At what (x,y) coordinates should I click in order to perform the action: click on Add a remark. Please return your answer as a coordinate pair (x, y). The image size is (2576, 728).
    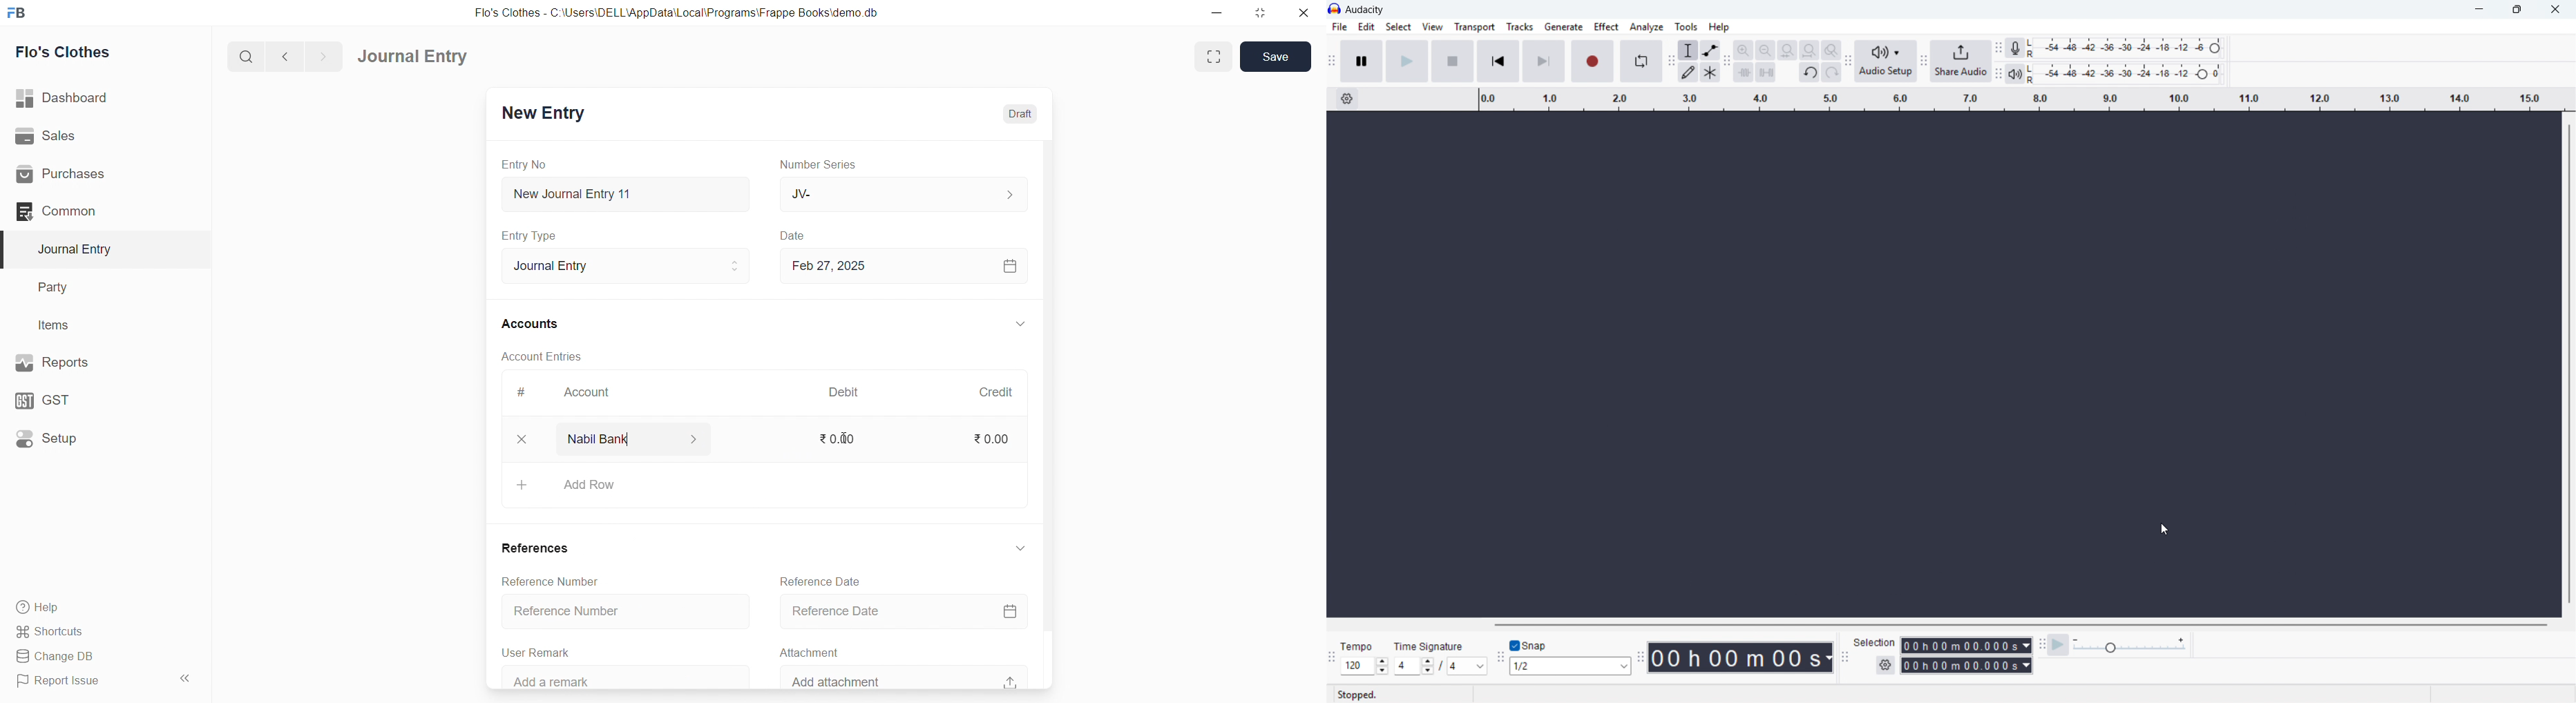
    Looking at the image, I should click on (622, 676).